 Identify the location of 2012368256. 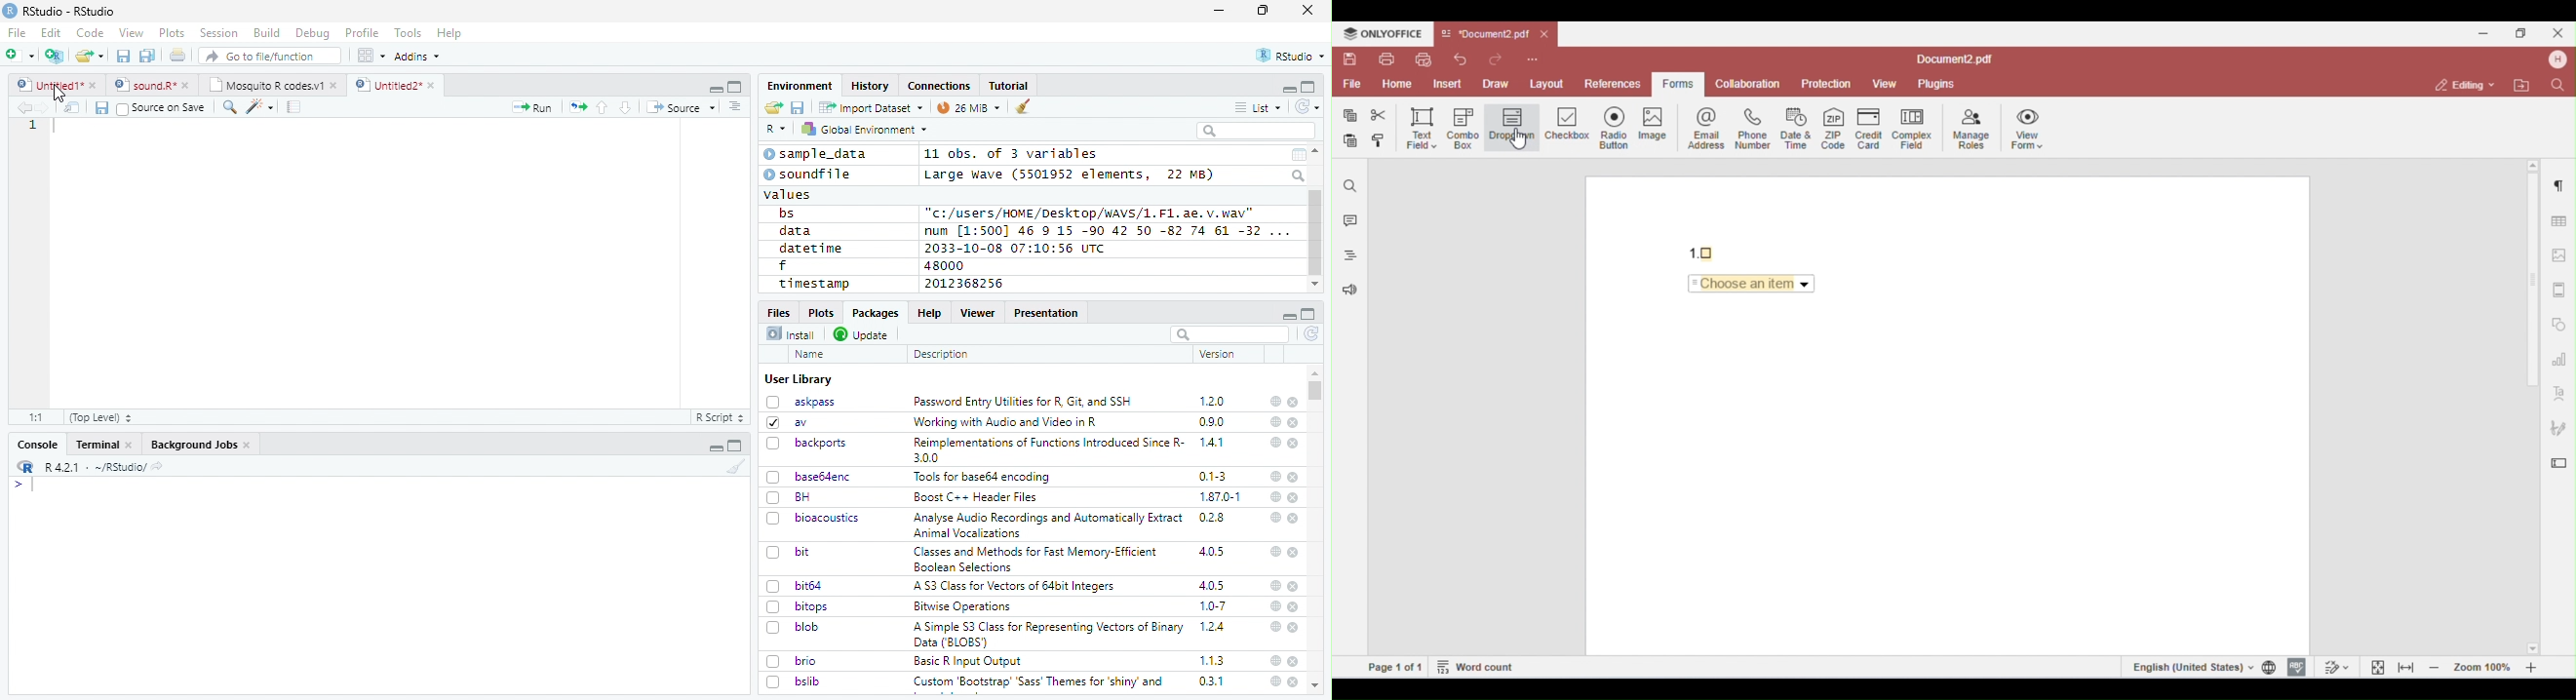
(967, 284).